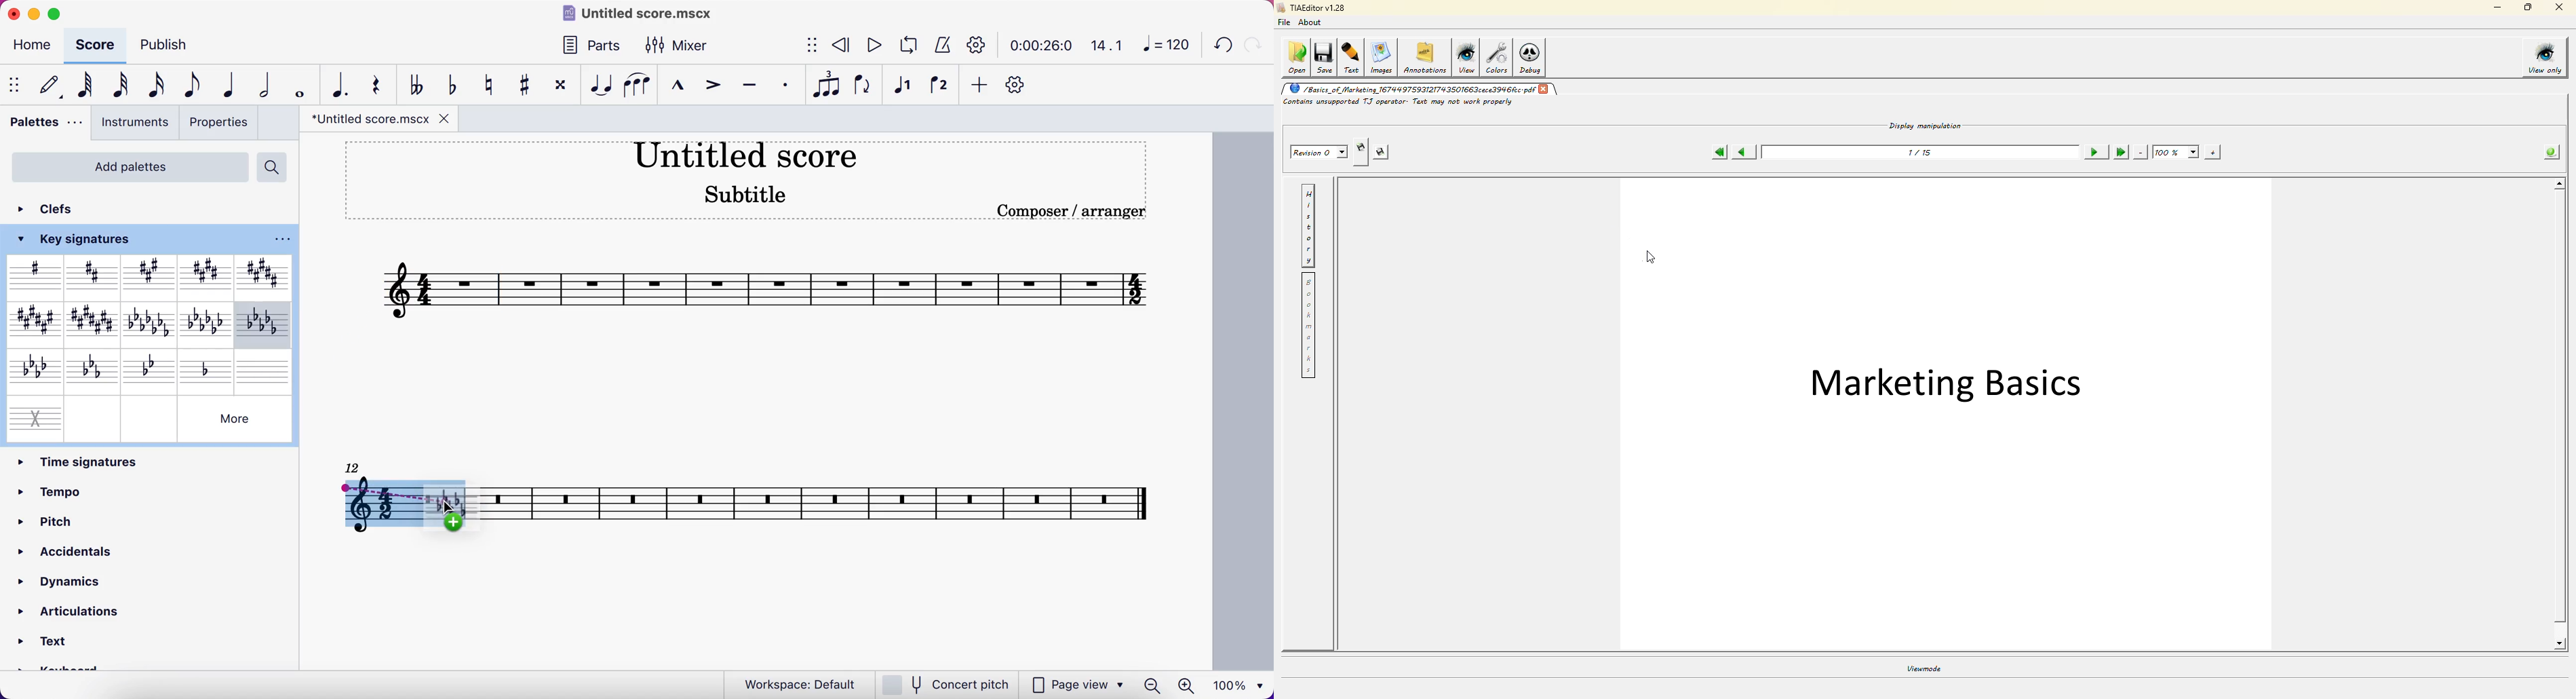 The width and height of the screenshot is (2576, 700). I want to click on tie, so click(600, 87).